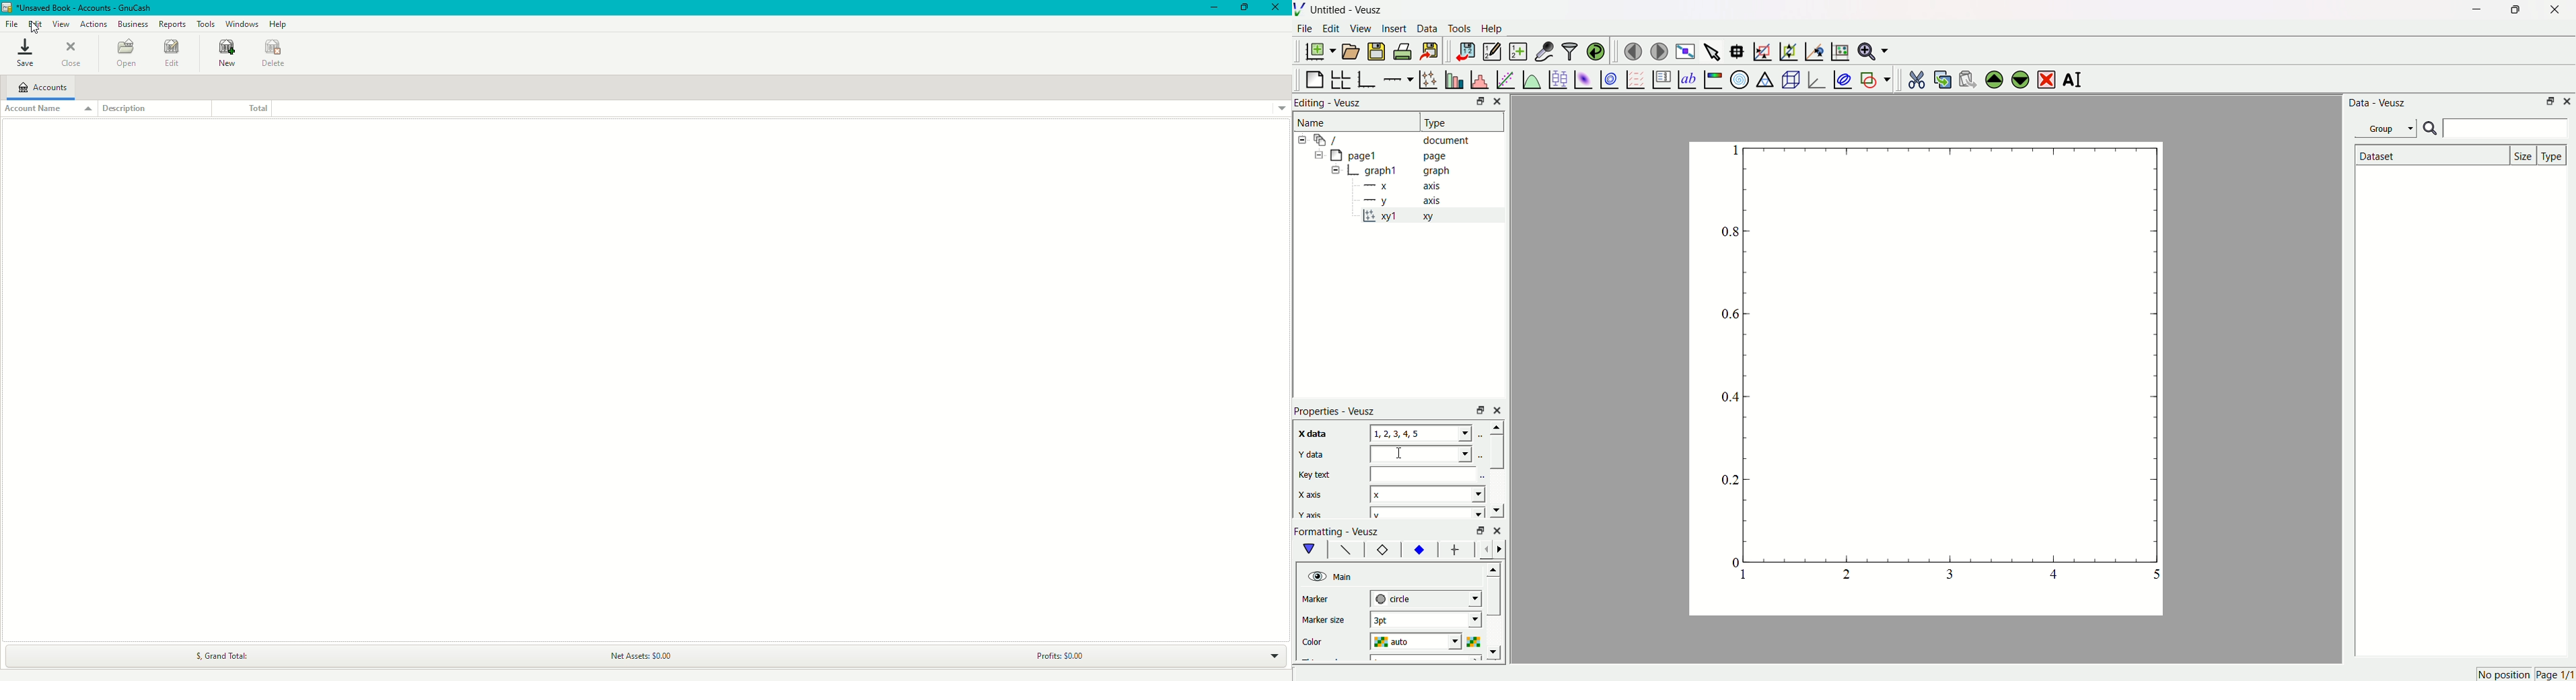  Describe the element at coordinates (1344, 531) in the screenshot. I see `Formatting - Veusz` at that location.